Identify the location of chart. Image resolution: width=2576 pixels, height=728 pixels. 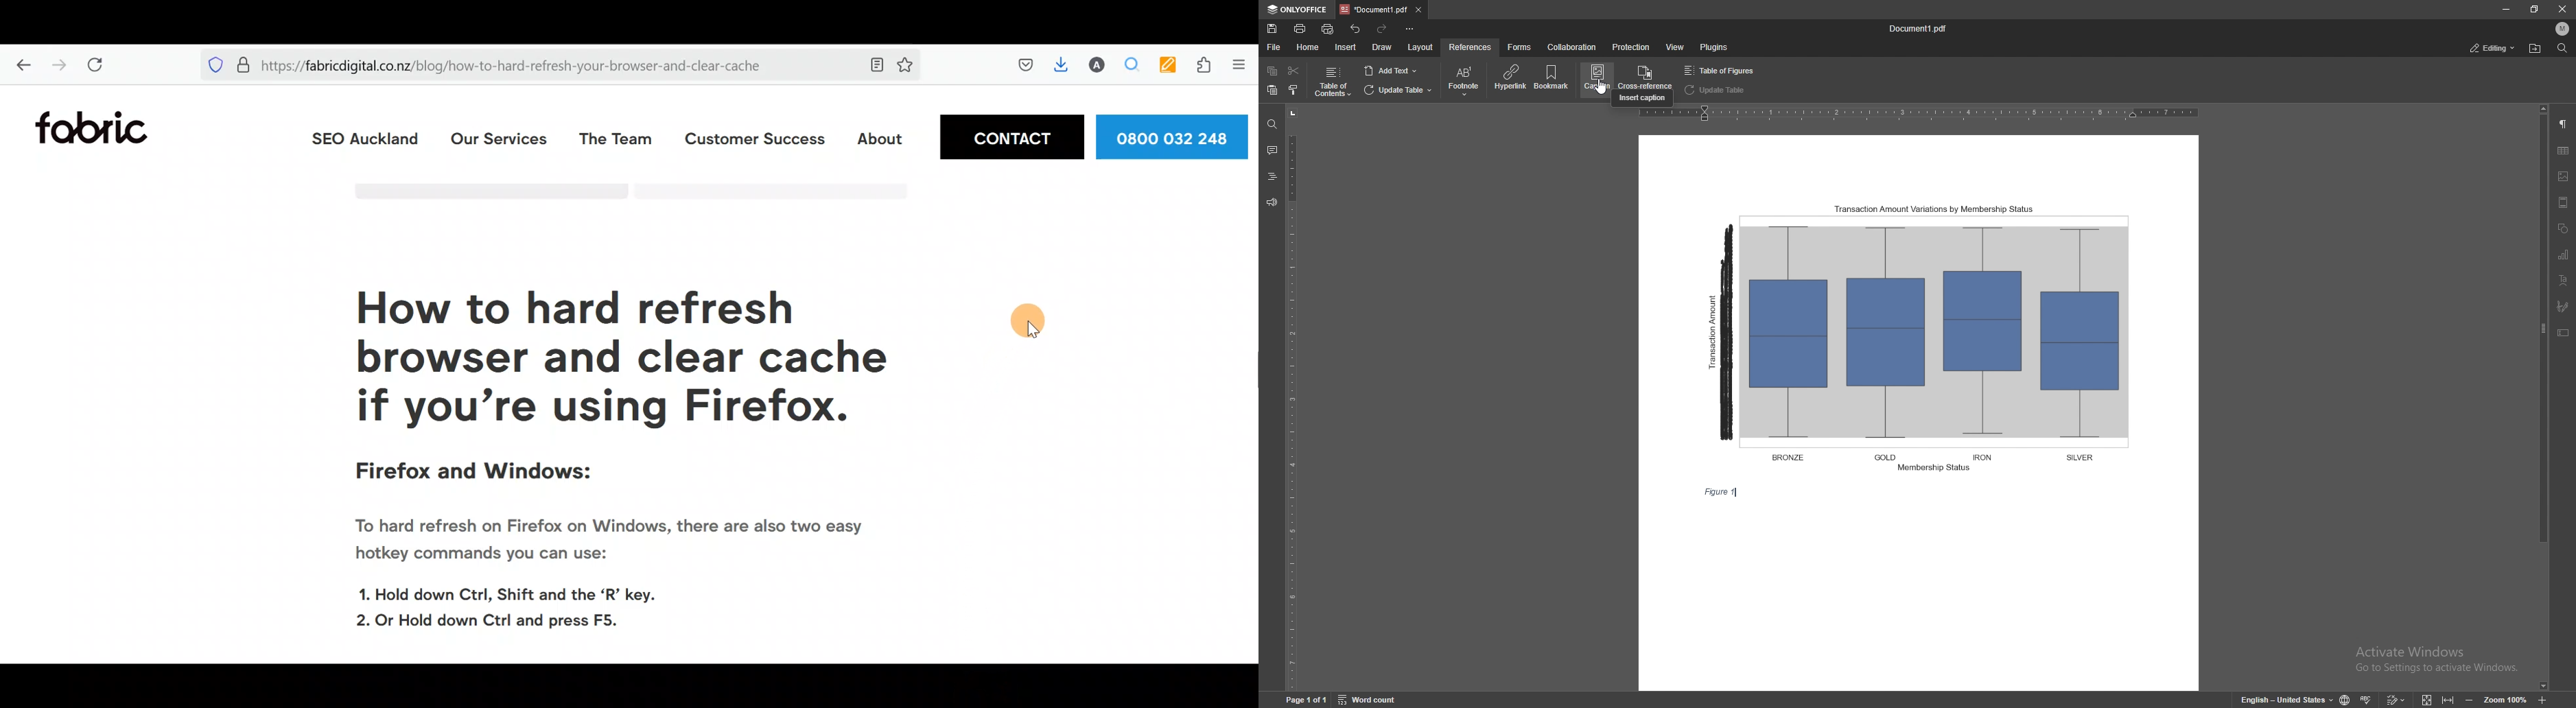
(2564, 254).